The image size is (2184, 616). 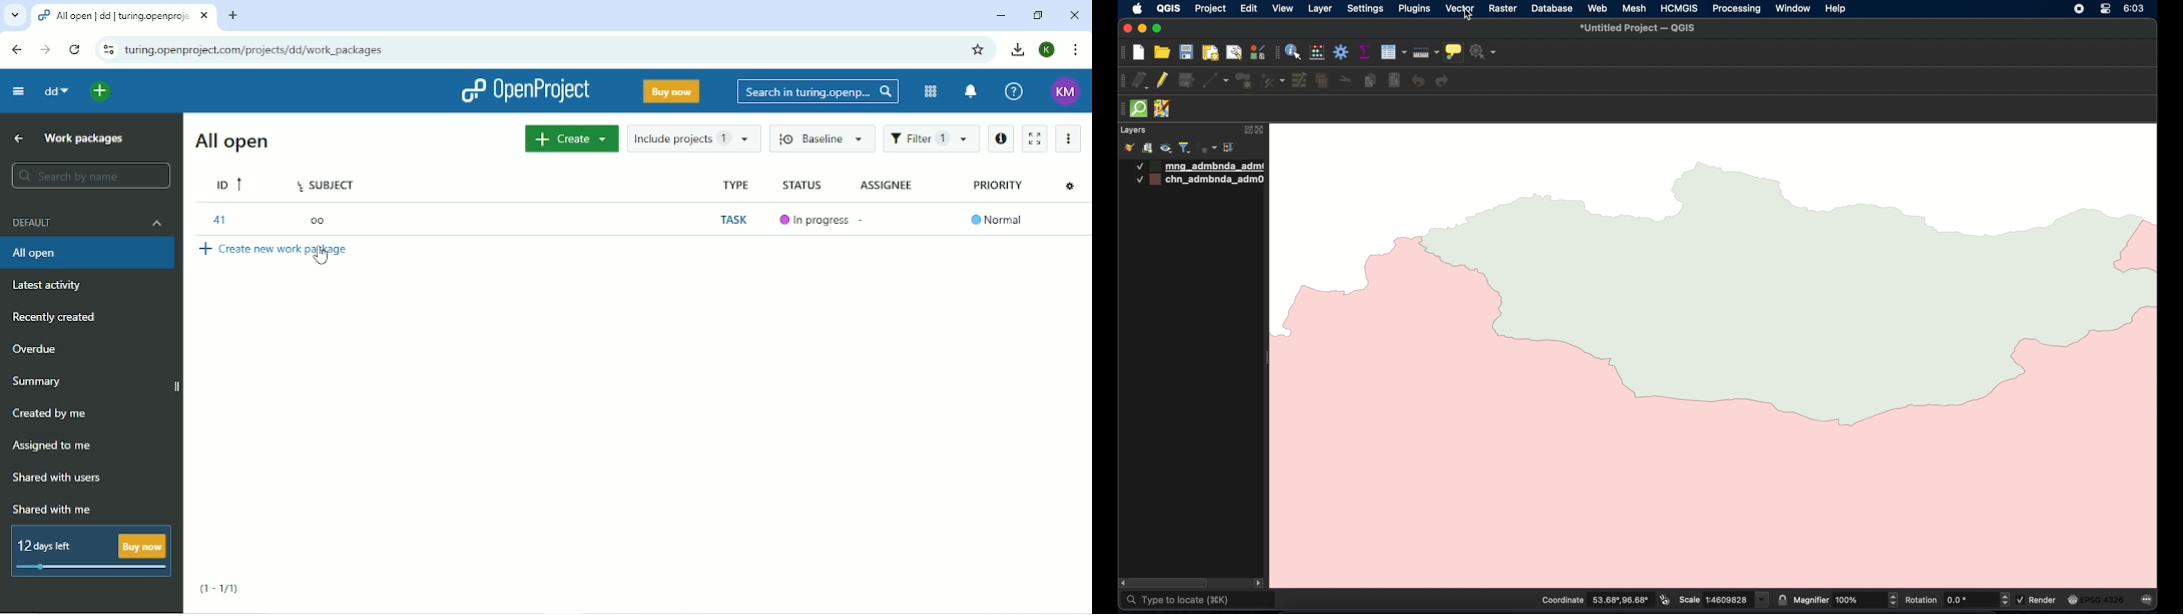 What do you see at coordinates (818, 91) in the screenshot?
I see `Search` at bounding box center [818, 91].